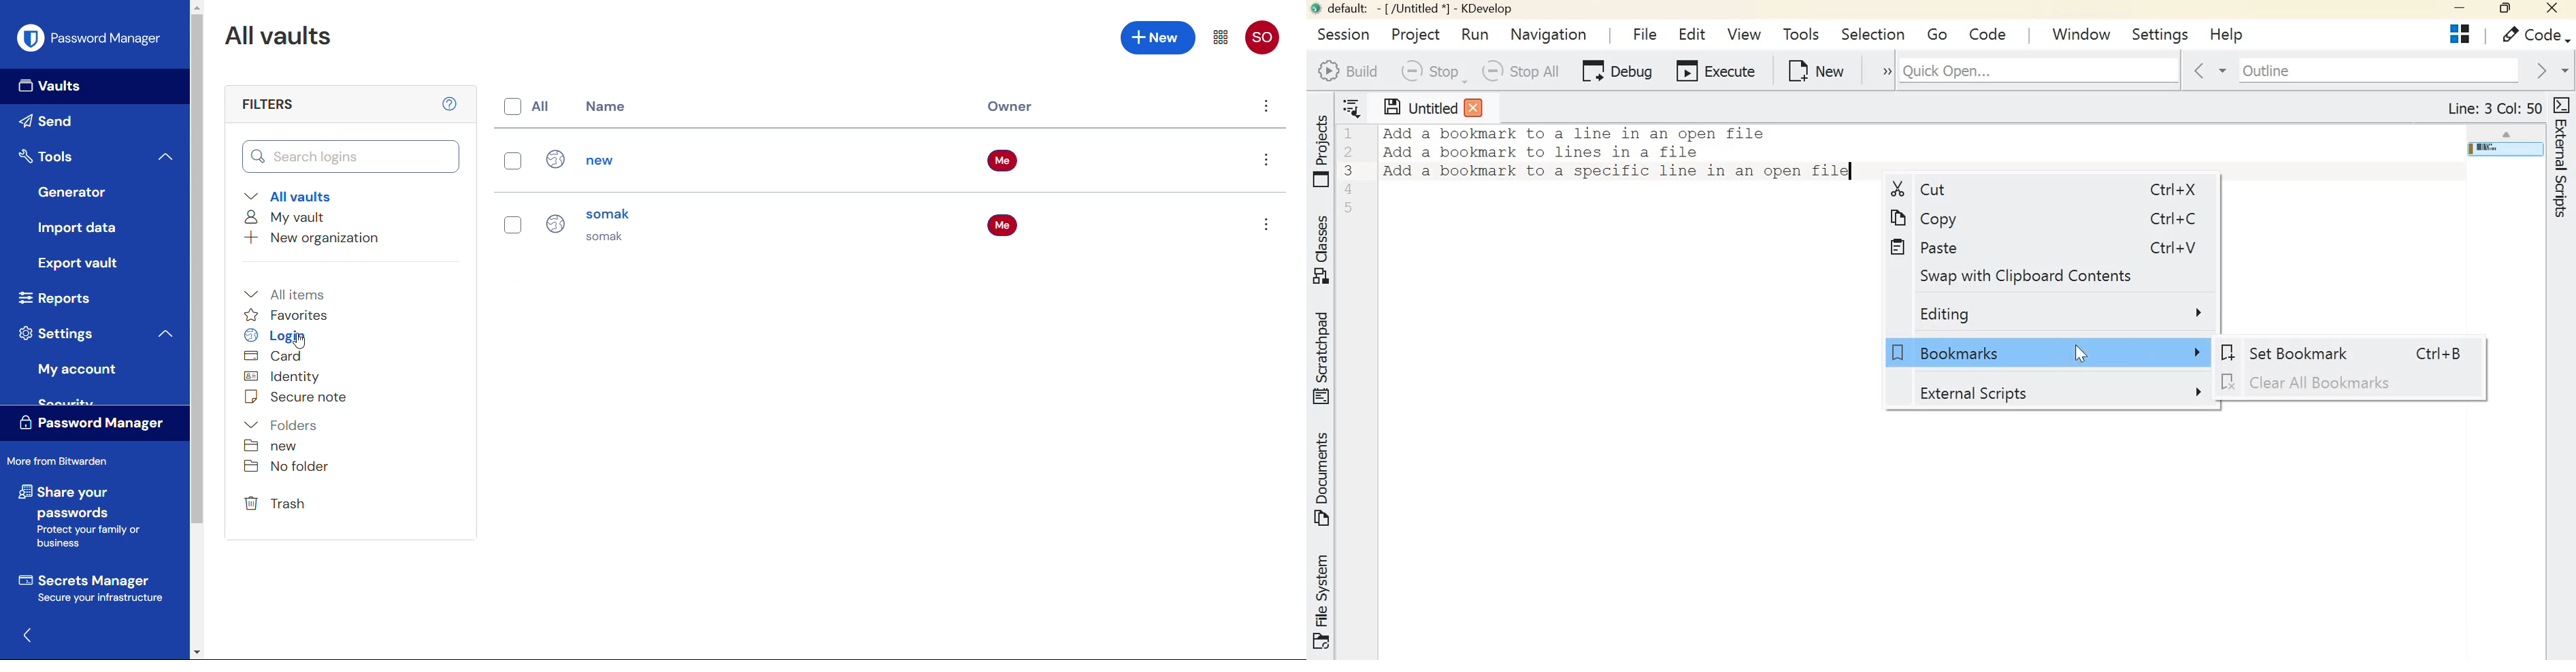 The height and width of the screenshot is (672, 2576). I want to click on name , so click(607, 106).